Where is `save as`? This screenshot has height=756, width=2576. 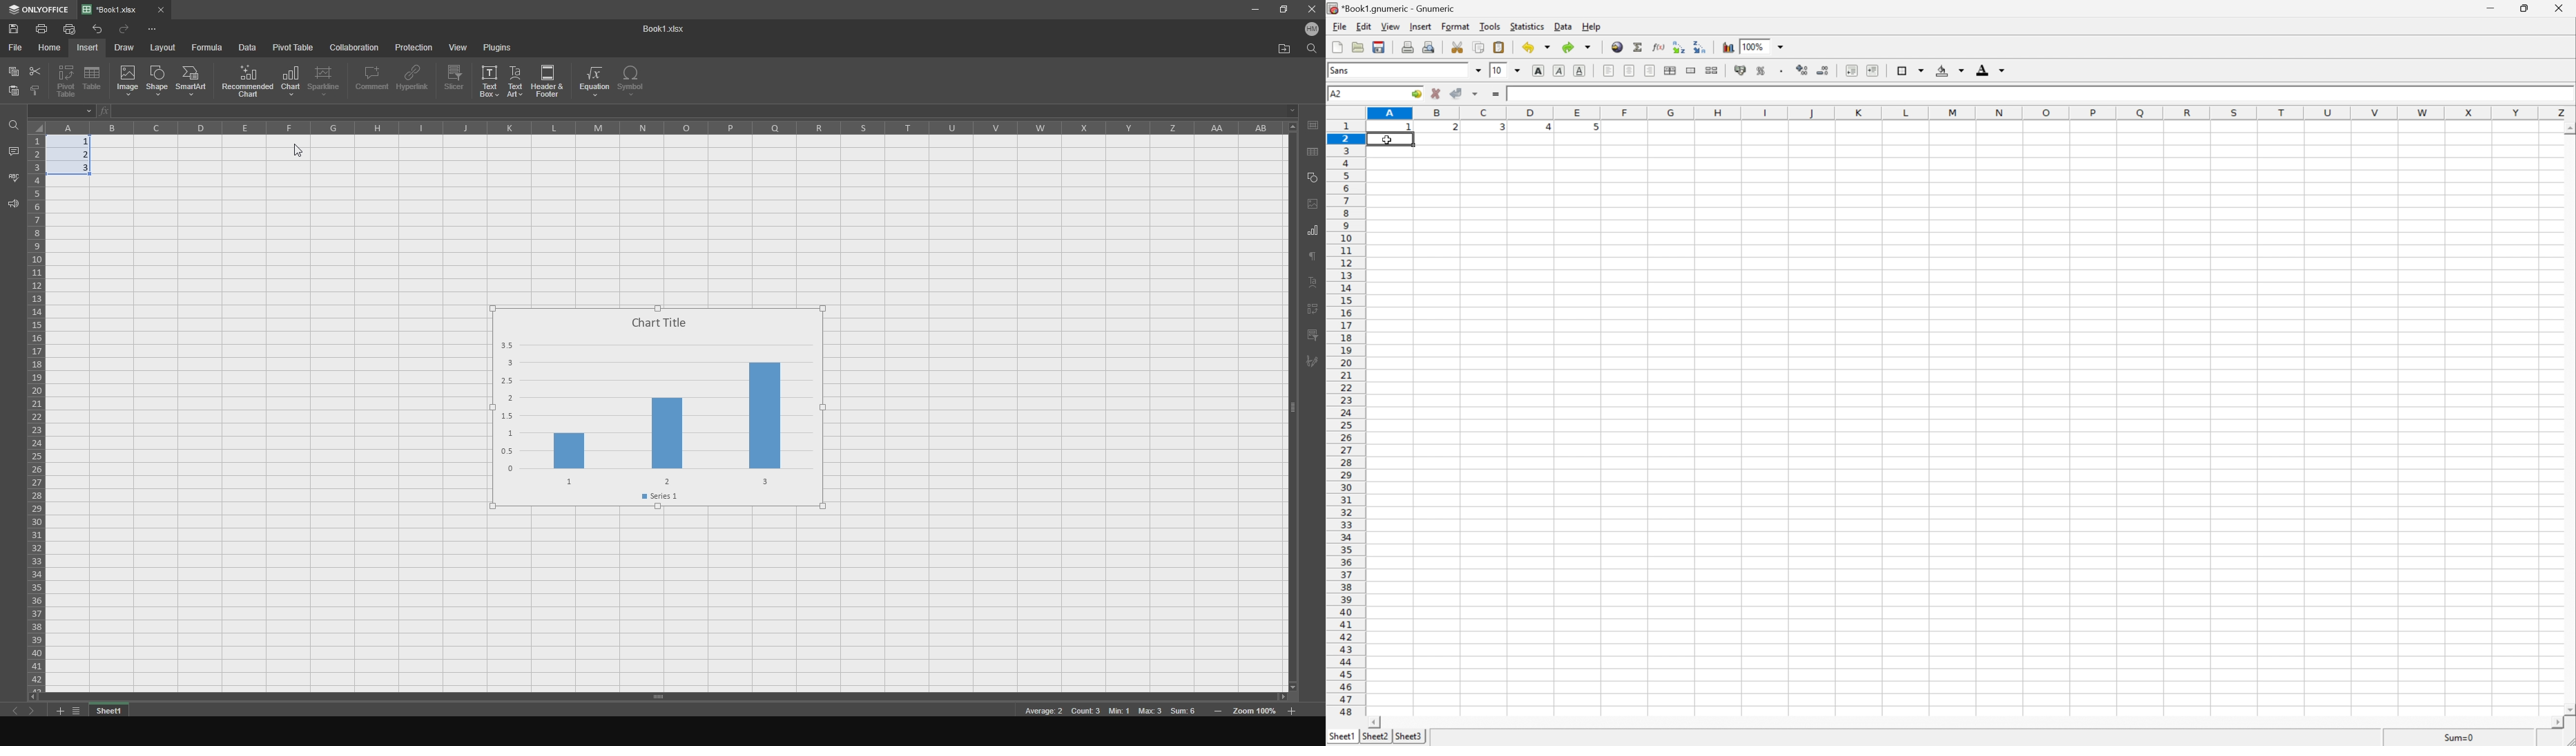
save as is located at coordinates (1313, 151).